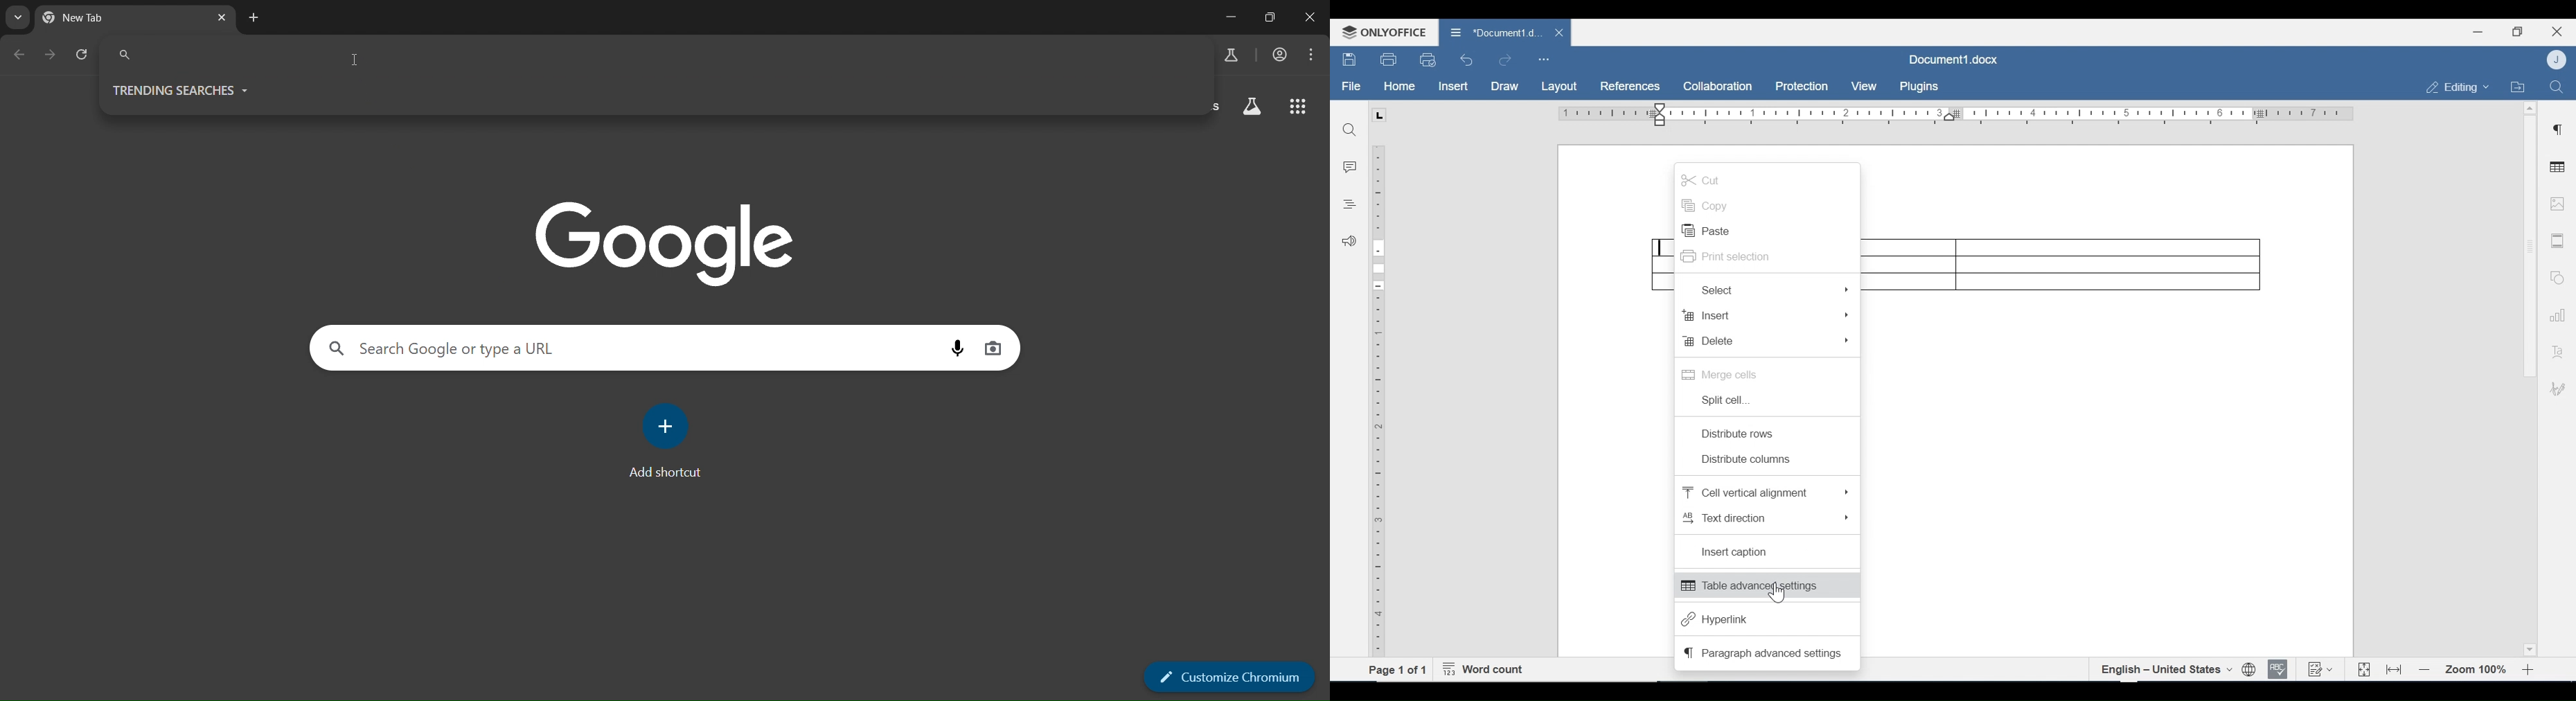  What do you see at coordinates (1725, 400) in the screenshot?
I see `Split Cell` at bounding box center [1725, 400].